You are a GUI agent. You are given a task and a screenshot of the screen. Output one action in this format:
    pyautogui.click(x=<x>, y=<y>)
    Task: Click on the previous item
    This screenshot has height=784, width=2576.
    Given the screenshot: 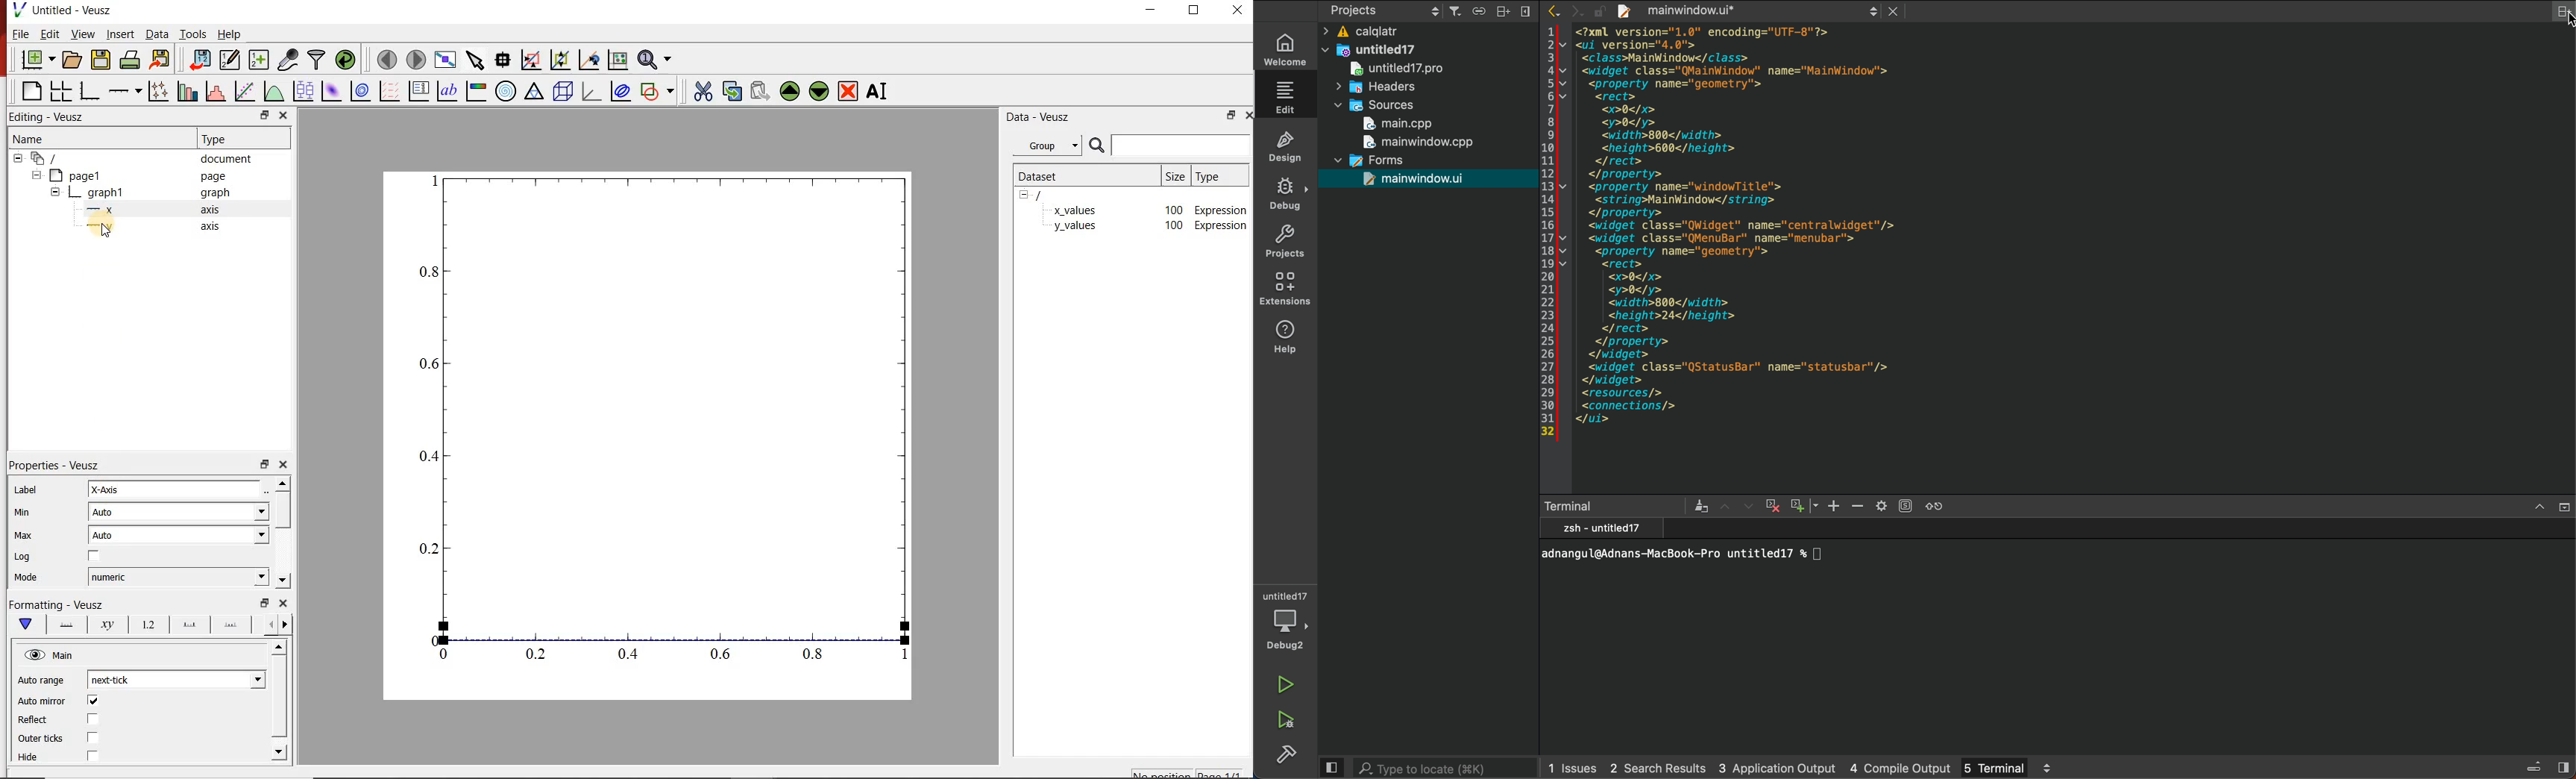 What is the action you would take?
    pyautogui.click(x=1728, y=507)
    